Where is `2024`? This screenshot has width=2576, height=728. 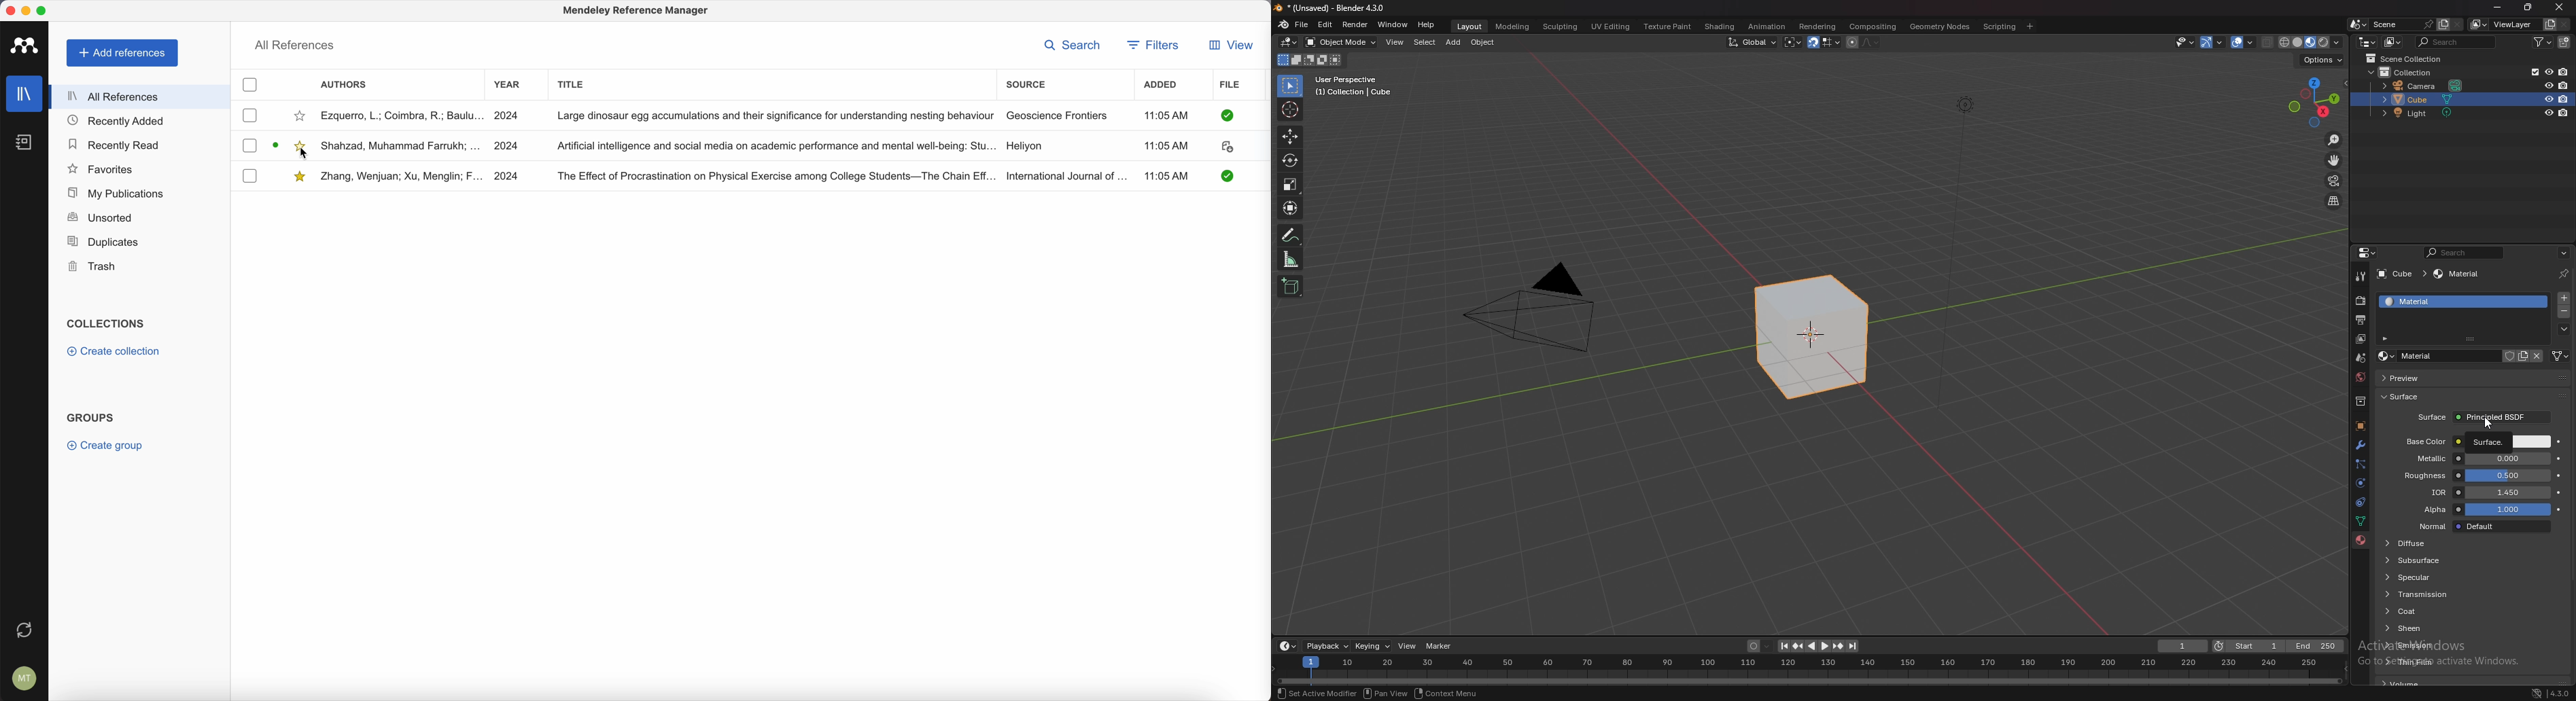 2024 is located at coordinates (509, 114).